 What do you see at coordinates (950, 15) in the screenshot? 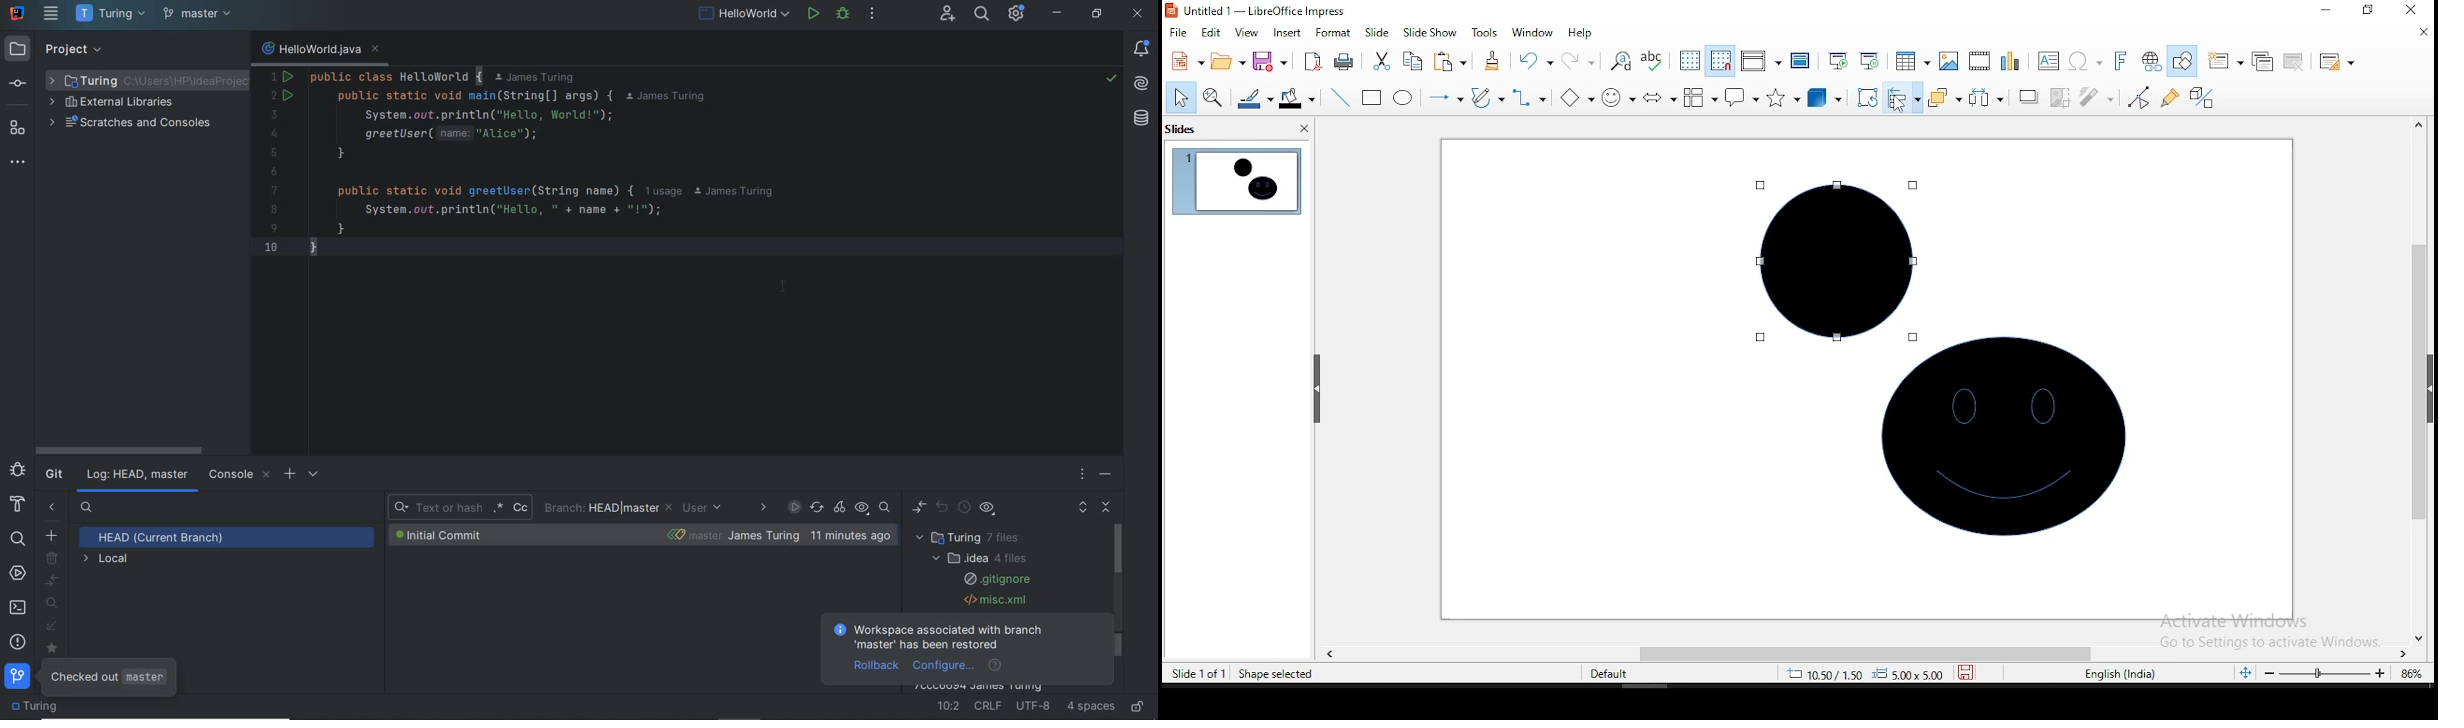
I see `code with me` at bounding box center [950, 15].